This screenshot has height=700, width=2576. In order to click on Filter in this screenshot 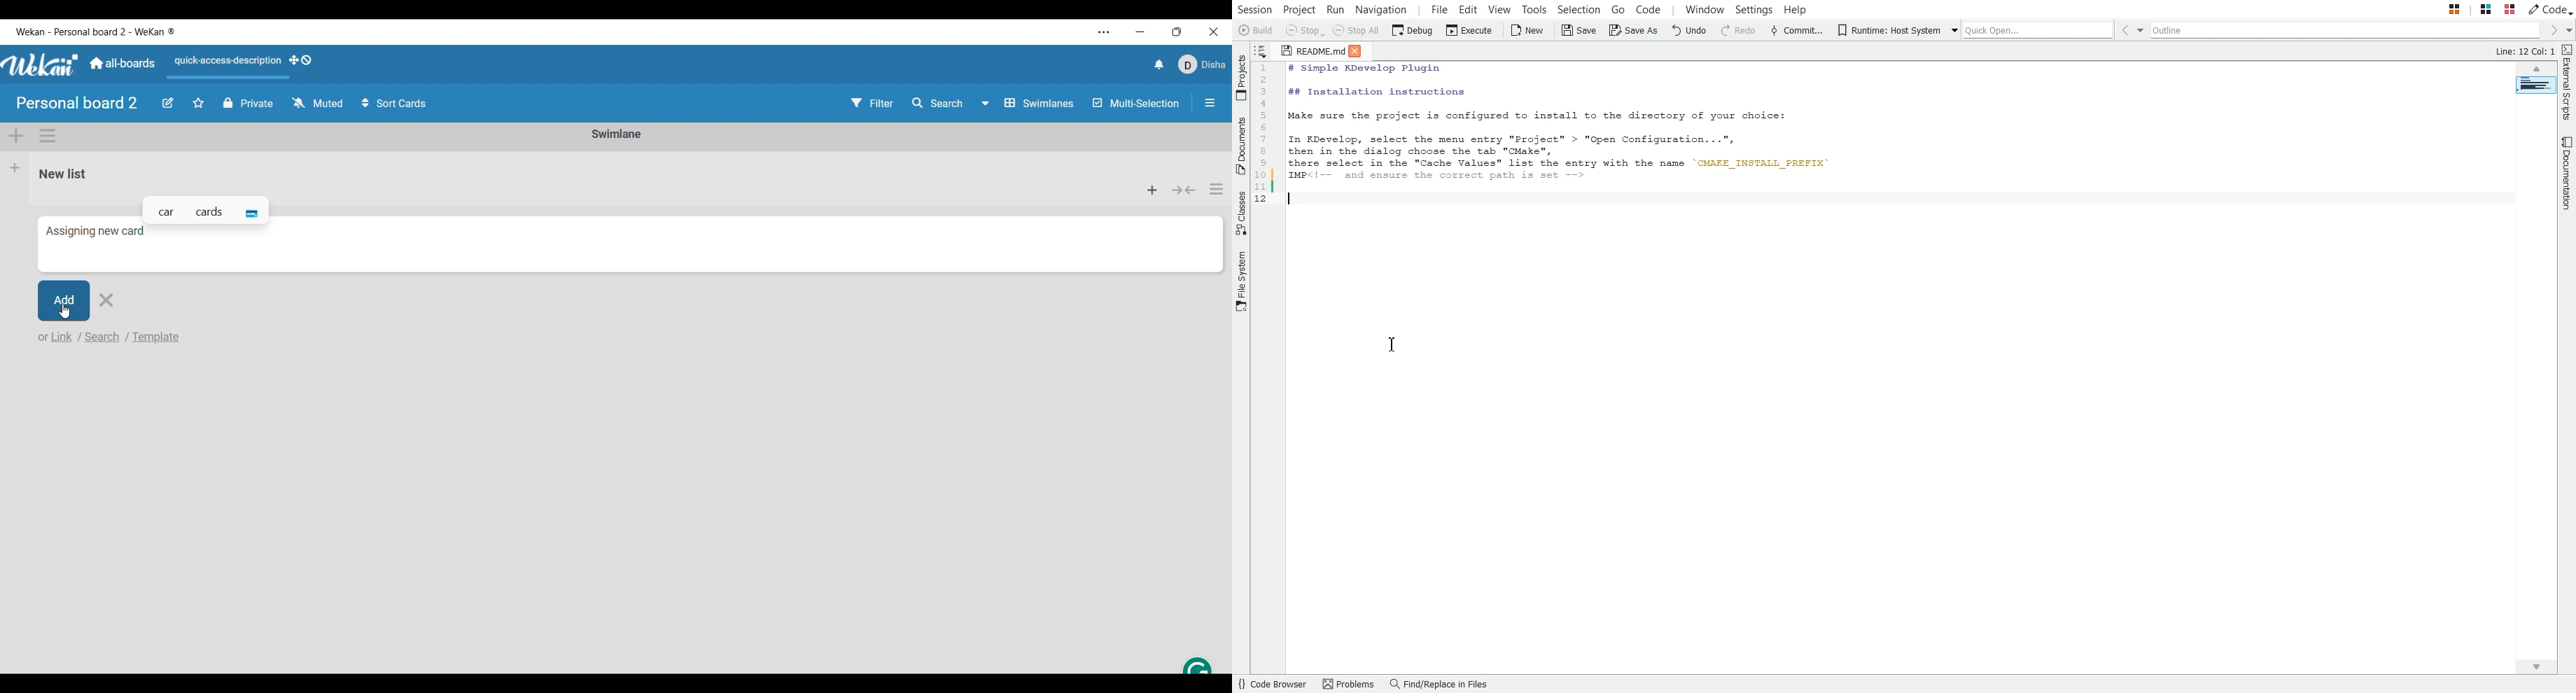, I will do `click(873, 103)`.